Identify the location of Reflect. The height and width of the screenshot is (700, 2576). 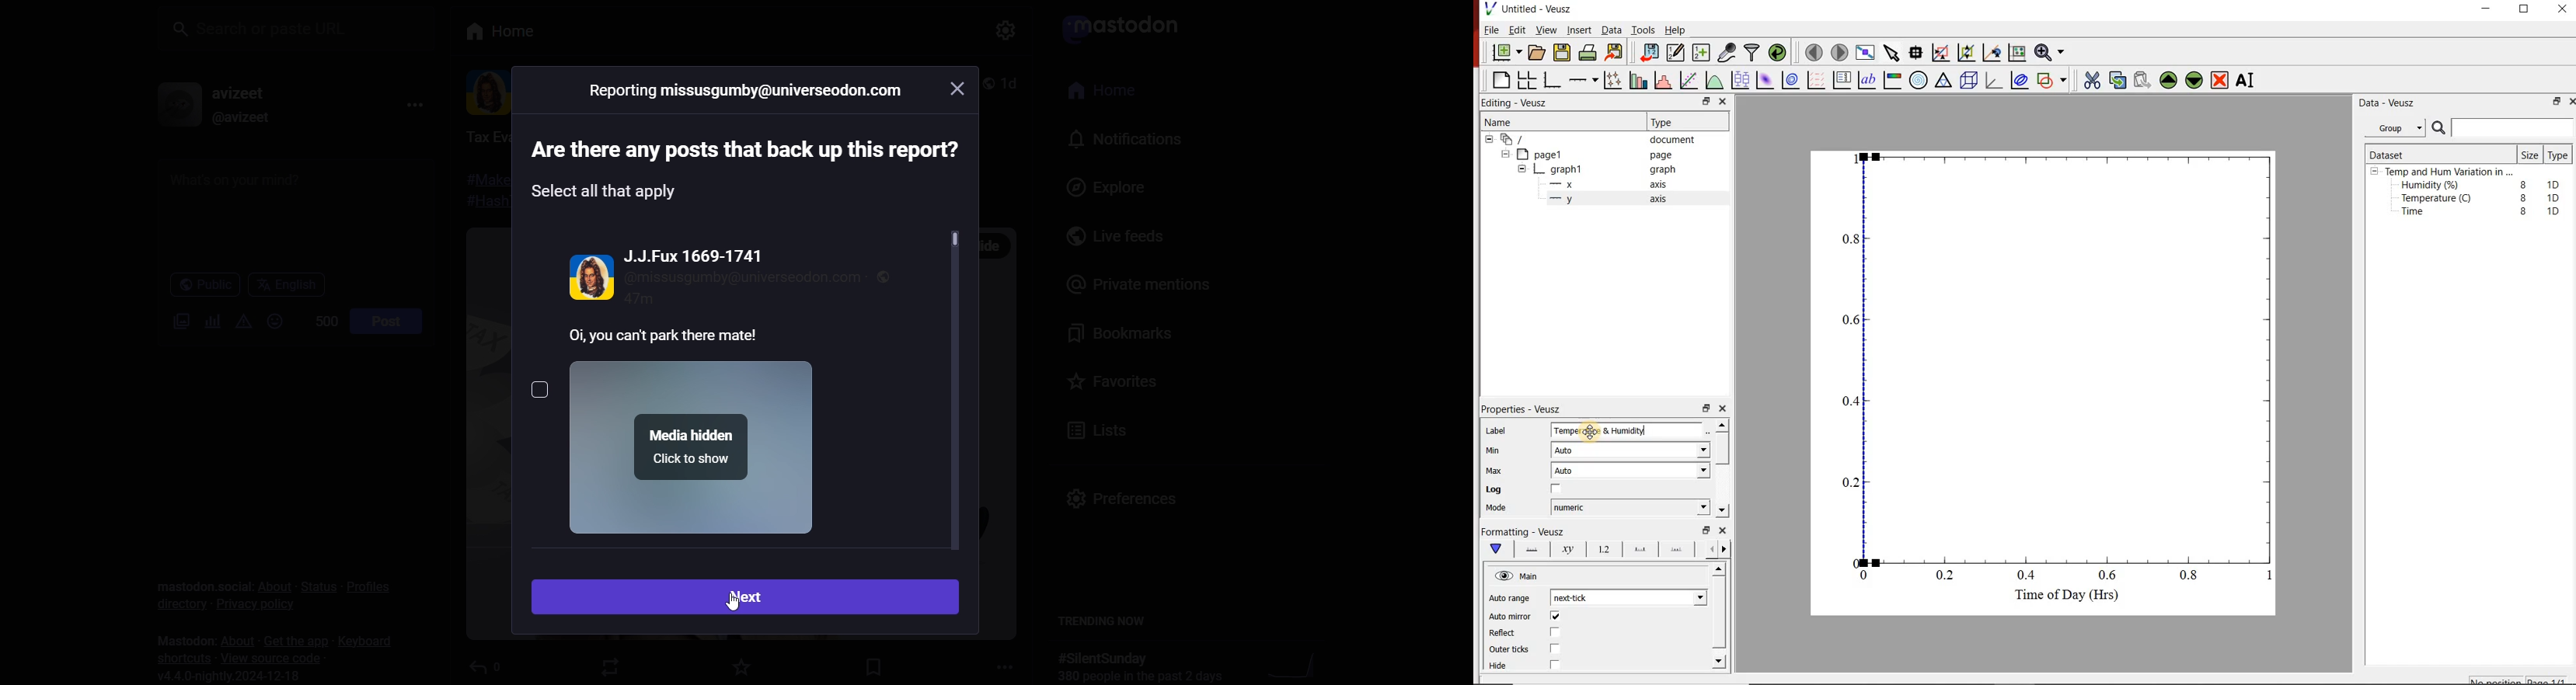
(1530, 633).